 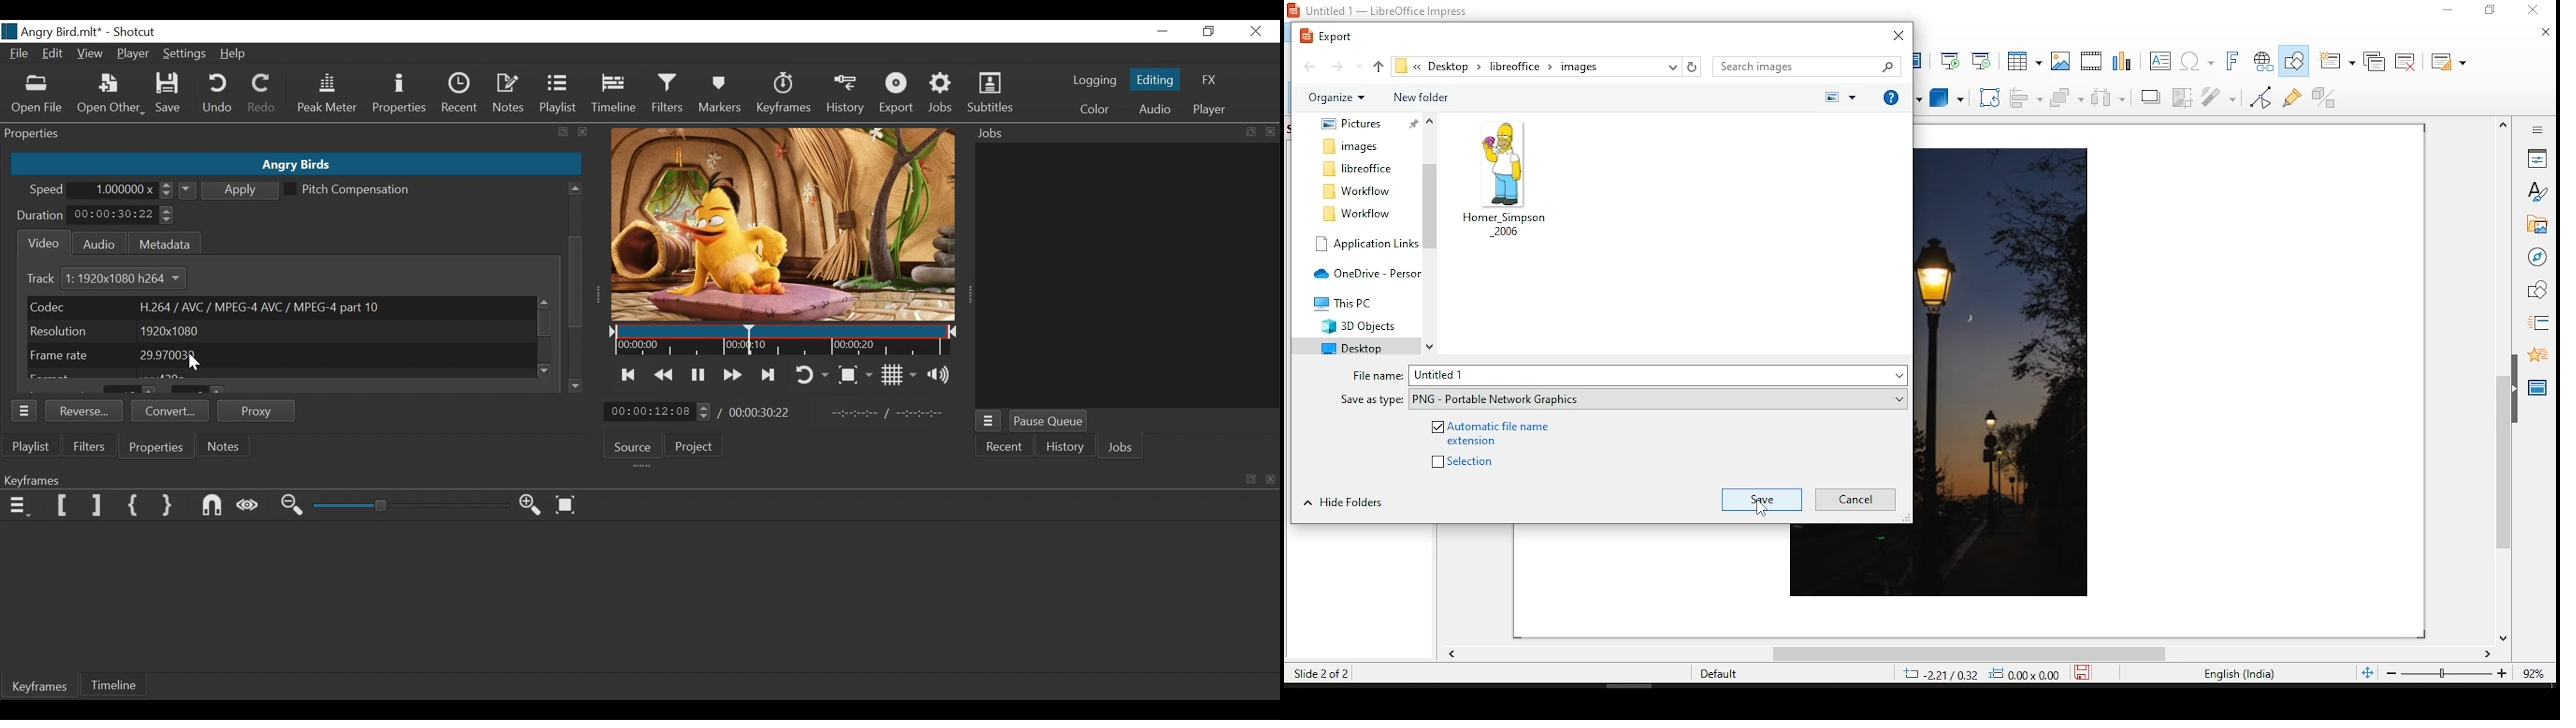 I want to click on Audio, so click(x=1153, y=109).